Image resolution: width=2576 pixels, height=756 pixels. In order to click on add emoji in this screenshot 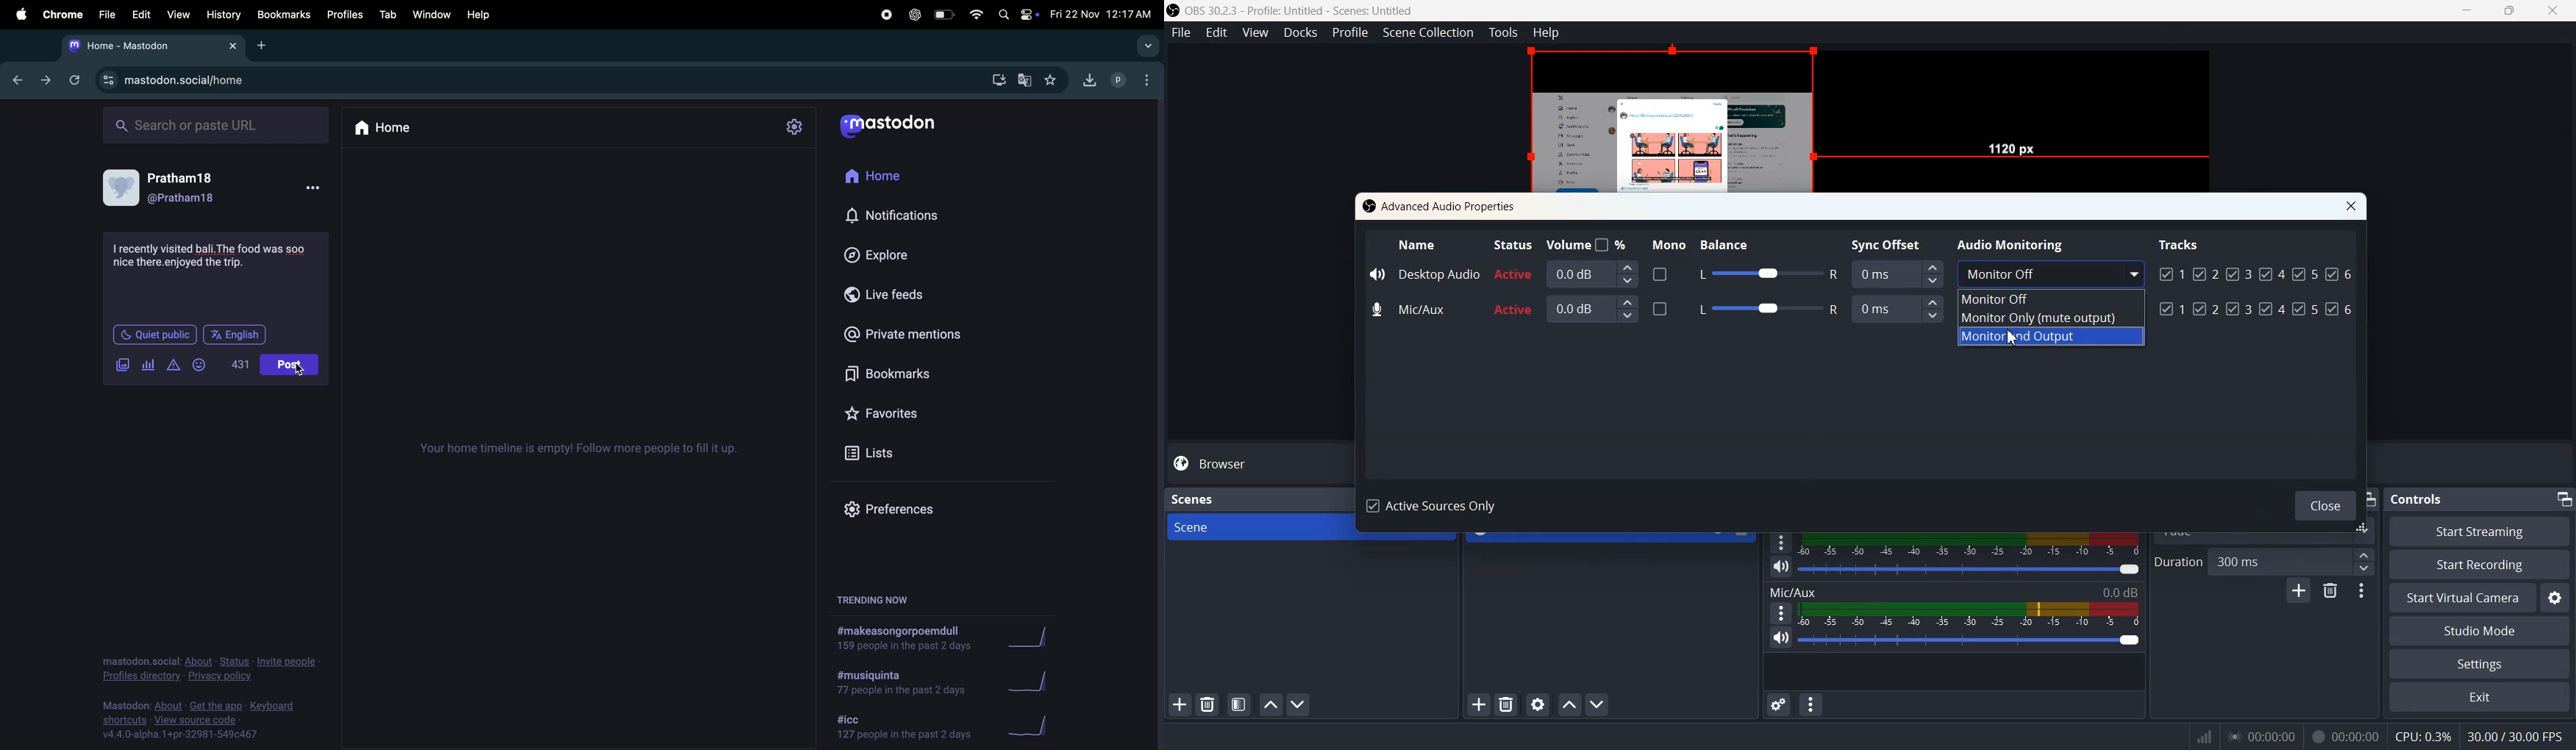, I will do `click(199, 365)`.